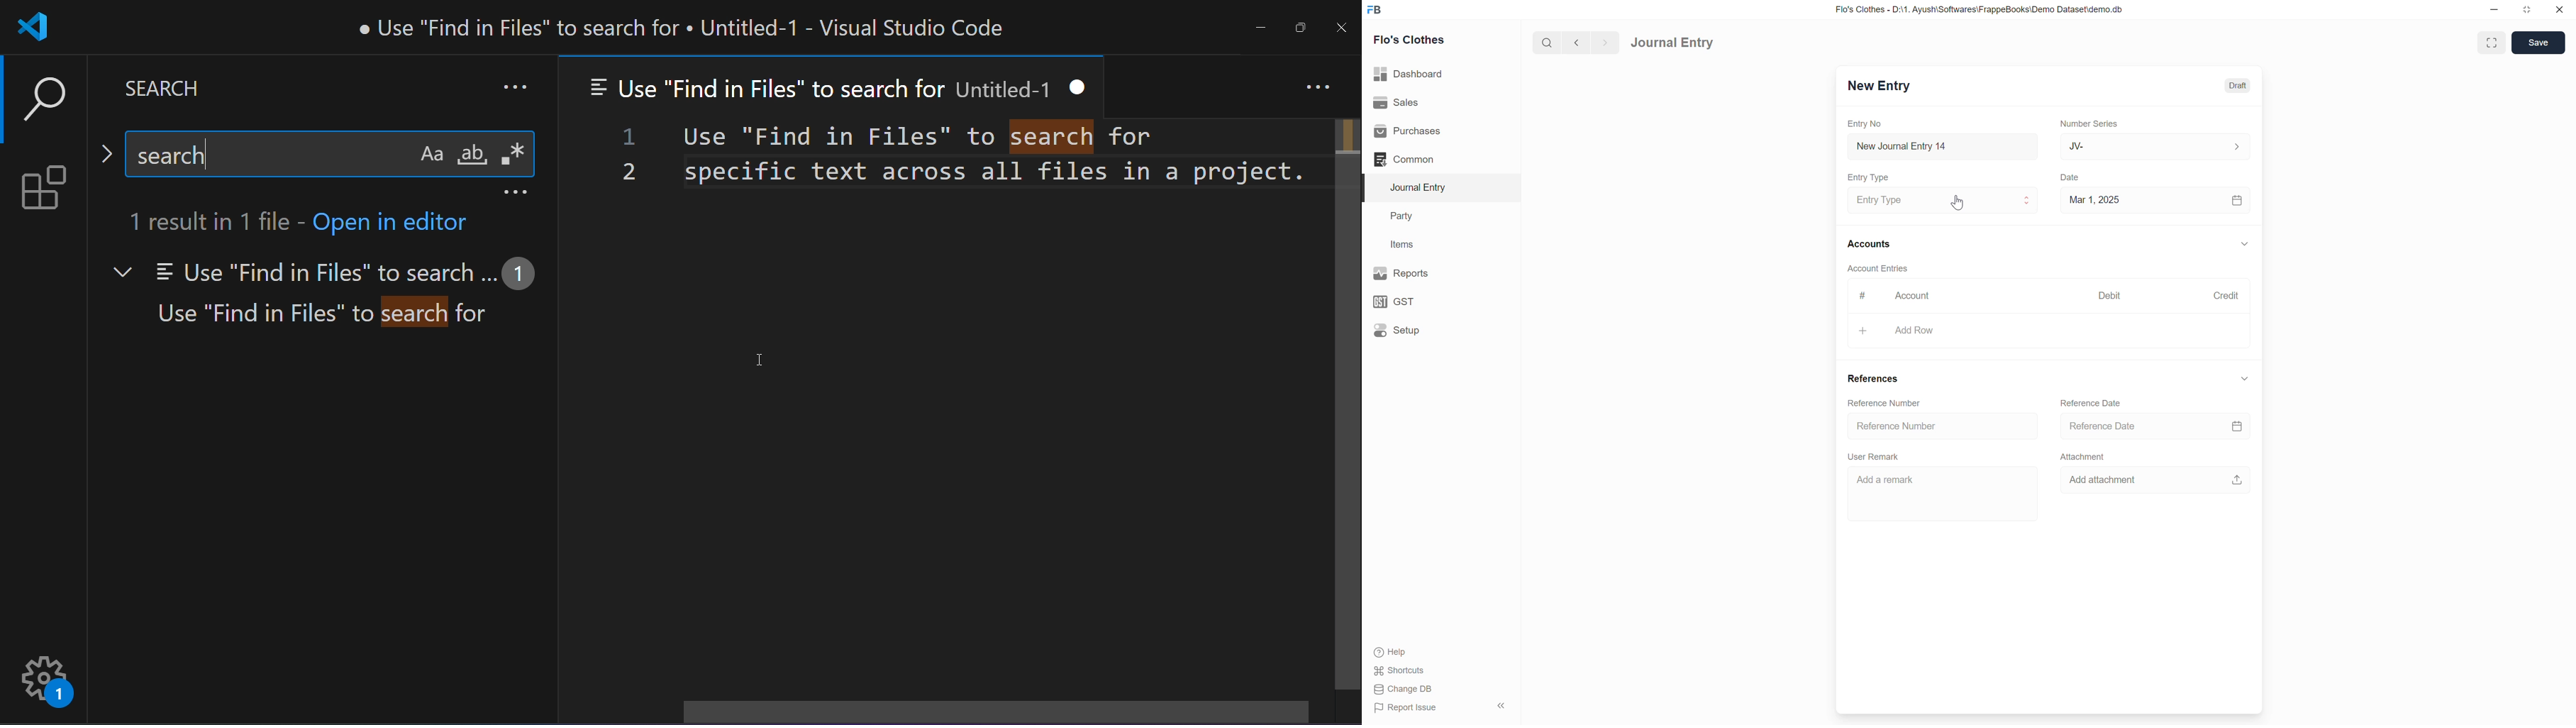  What do you see at coordinates (2095, 199) in the screenshot?
I see `Mar 1, 2025` at bounding box center [2095, 199].